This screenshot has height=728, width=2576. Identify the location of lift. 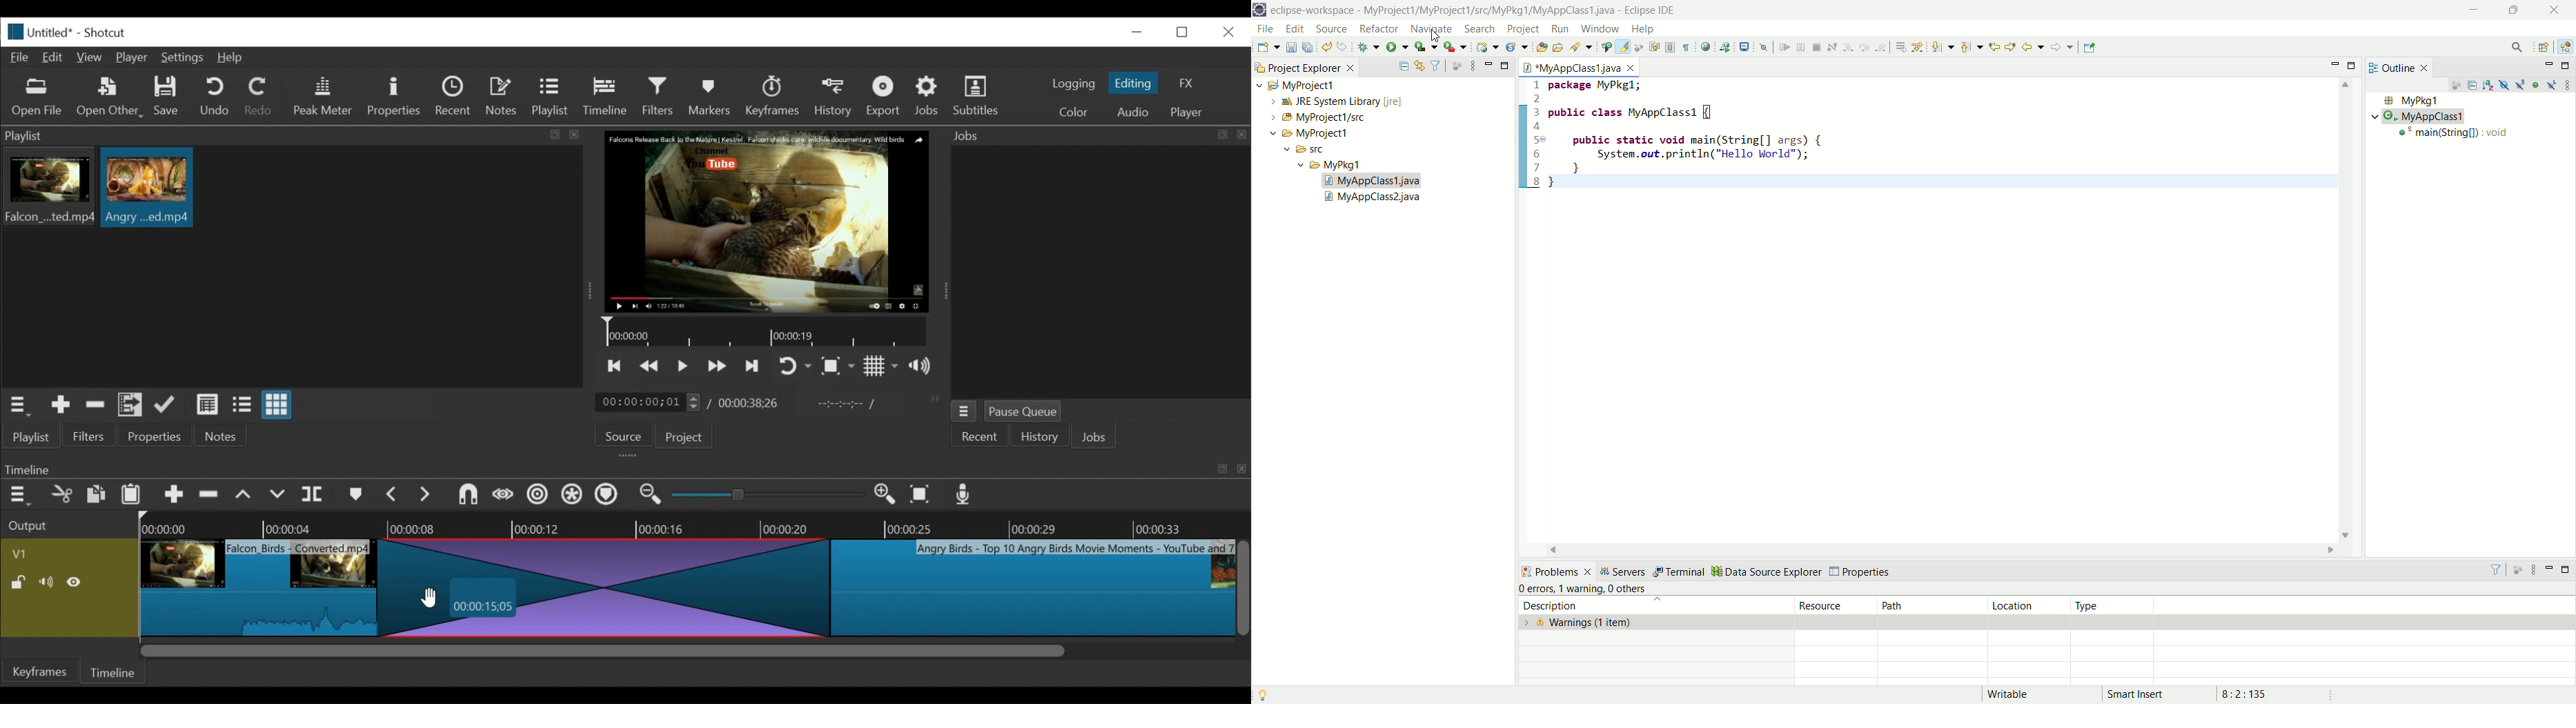
(245, 496).